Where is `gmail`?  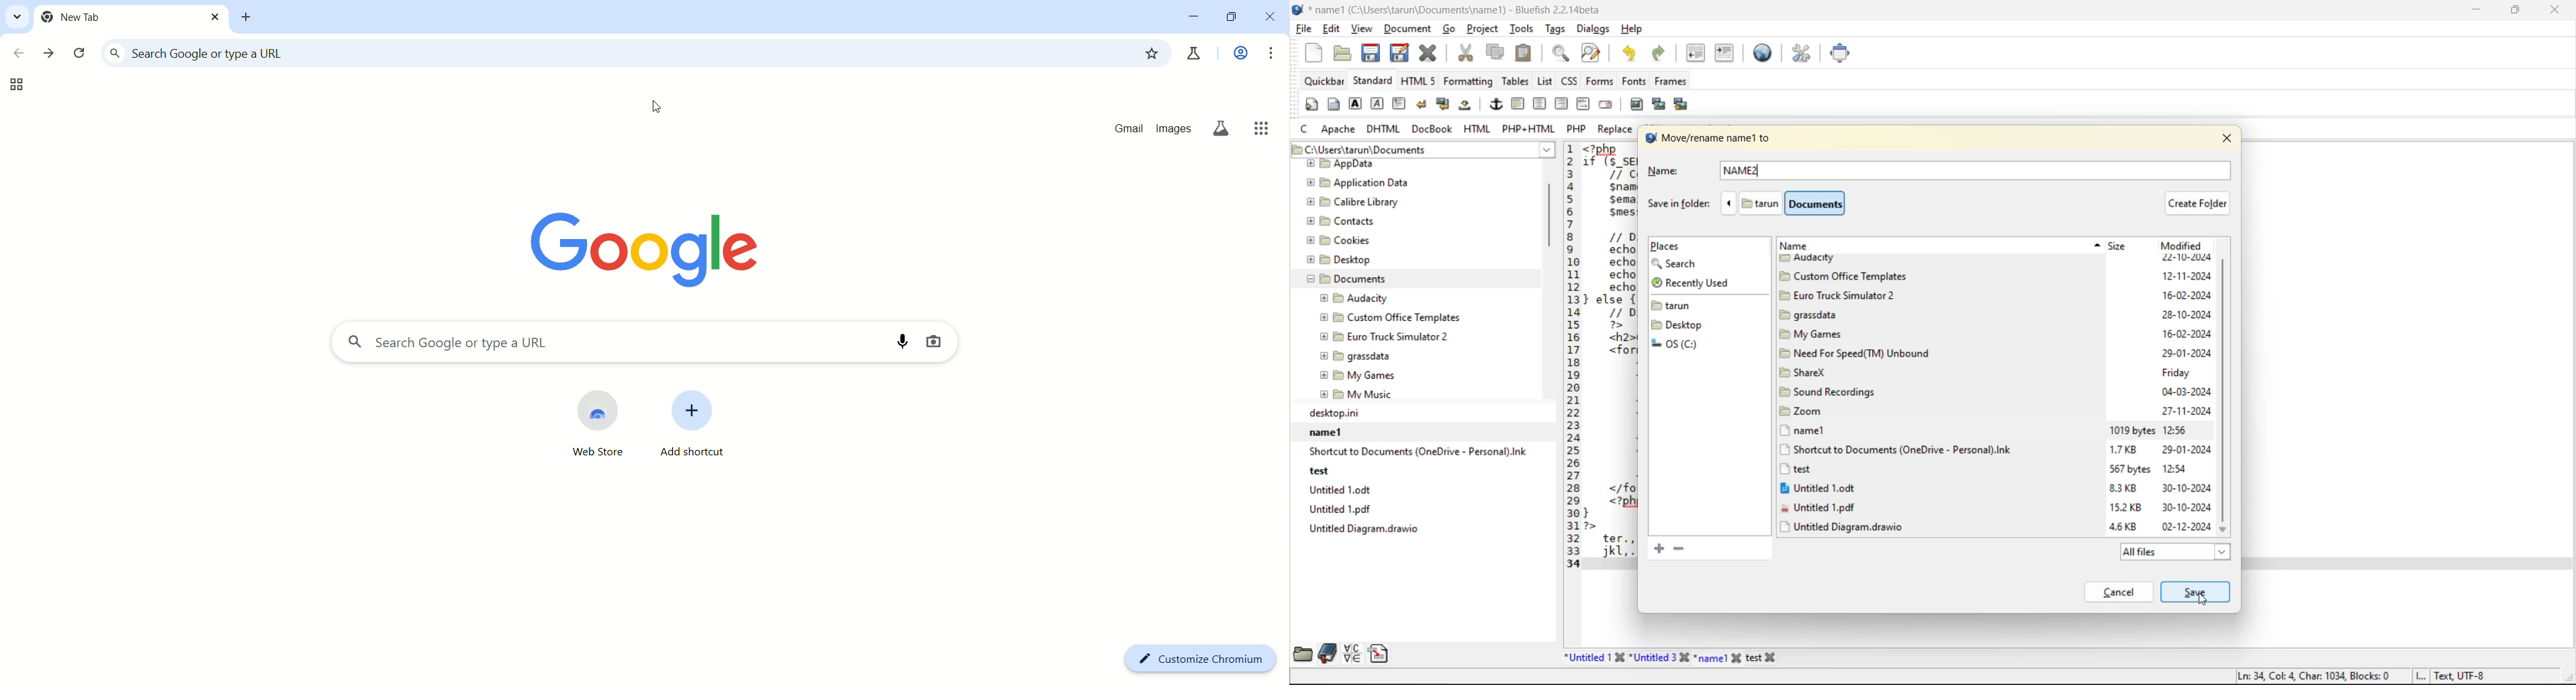
gmail is located at coordinates (1126, 129).